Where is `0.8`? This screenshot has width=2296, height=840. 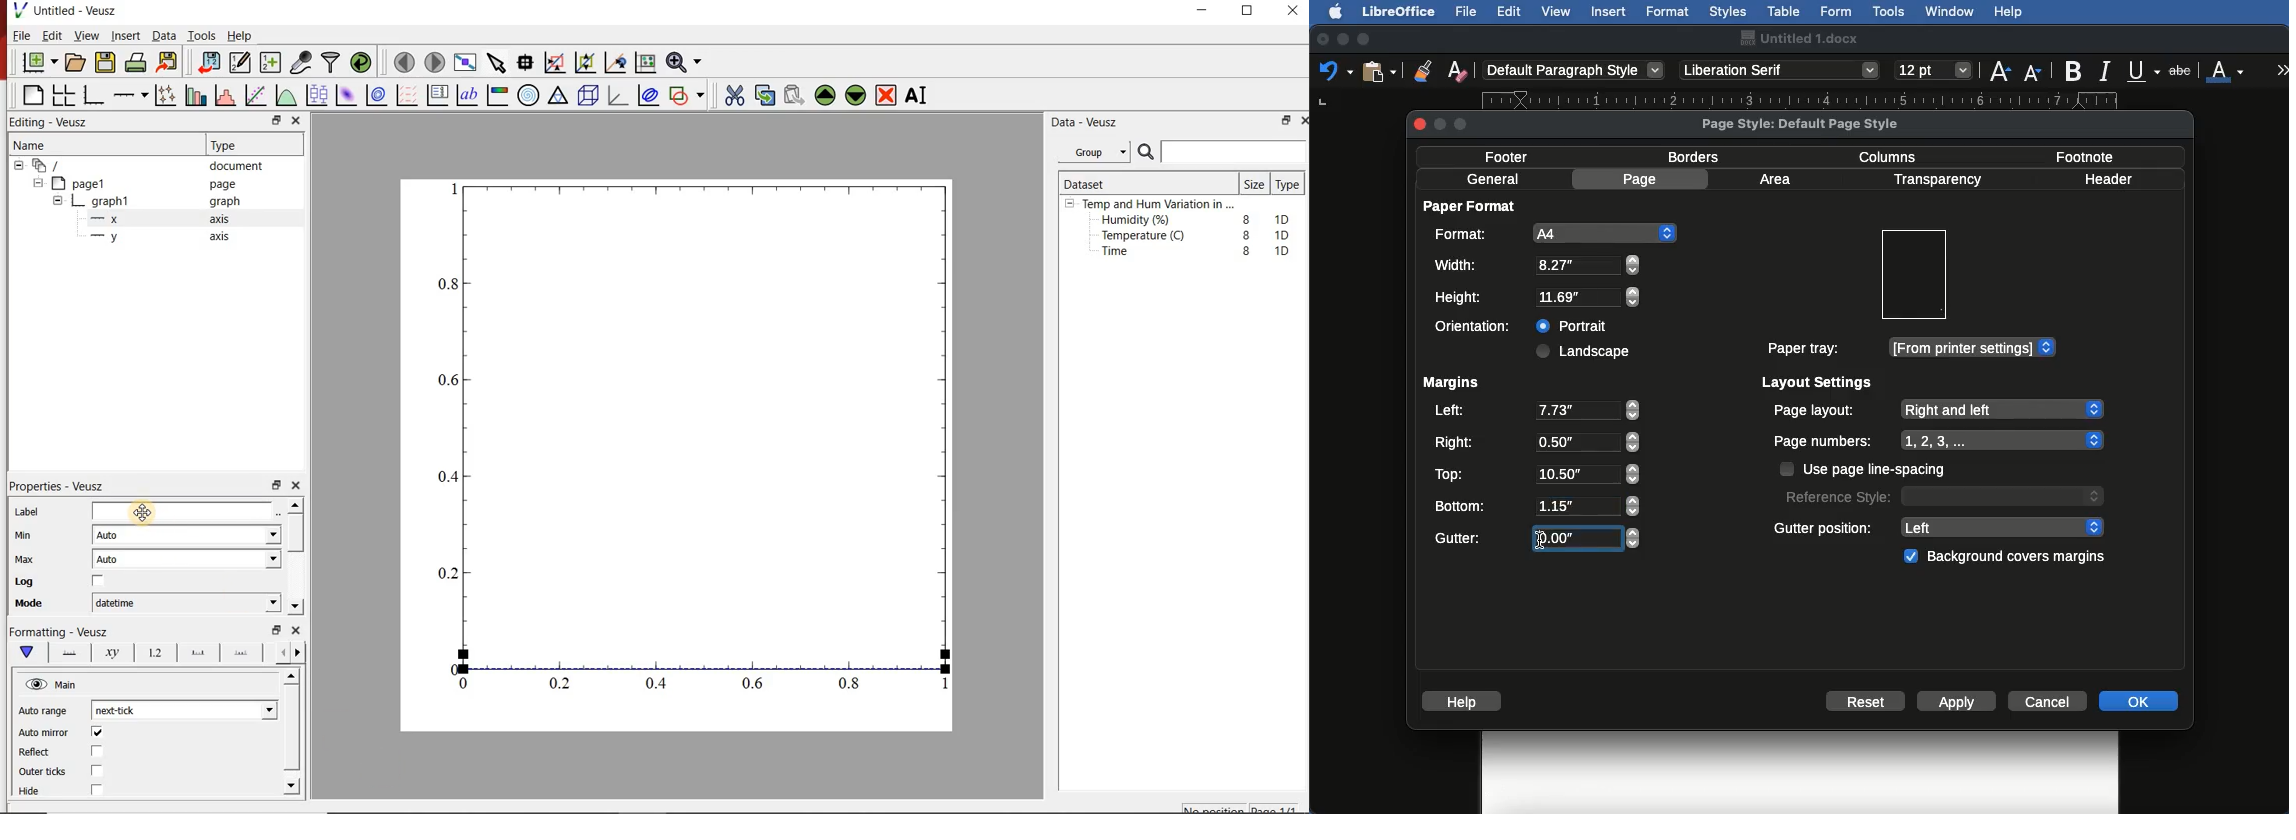 0.8 is located at coordinates (855, 686).